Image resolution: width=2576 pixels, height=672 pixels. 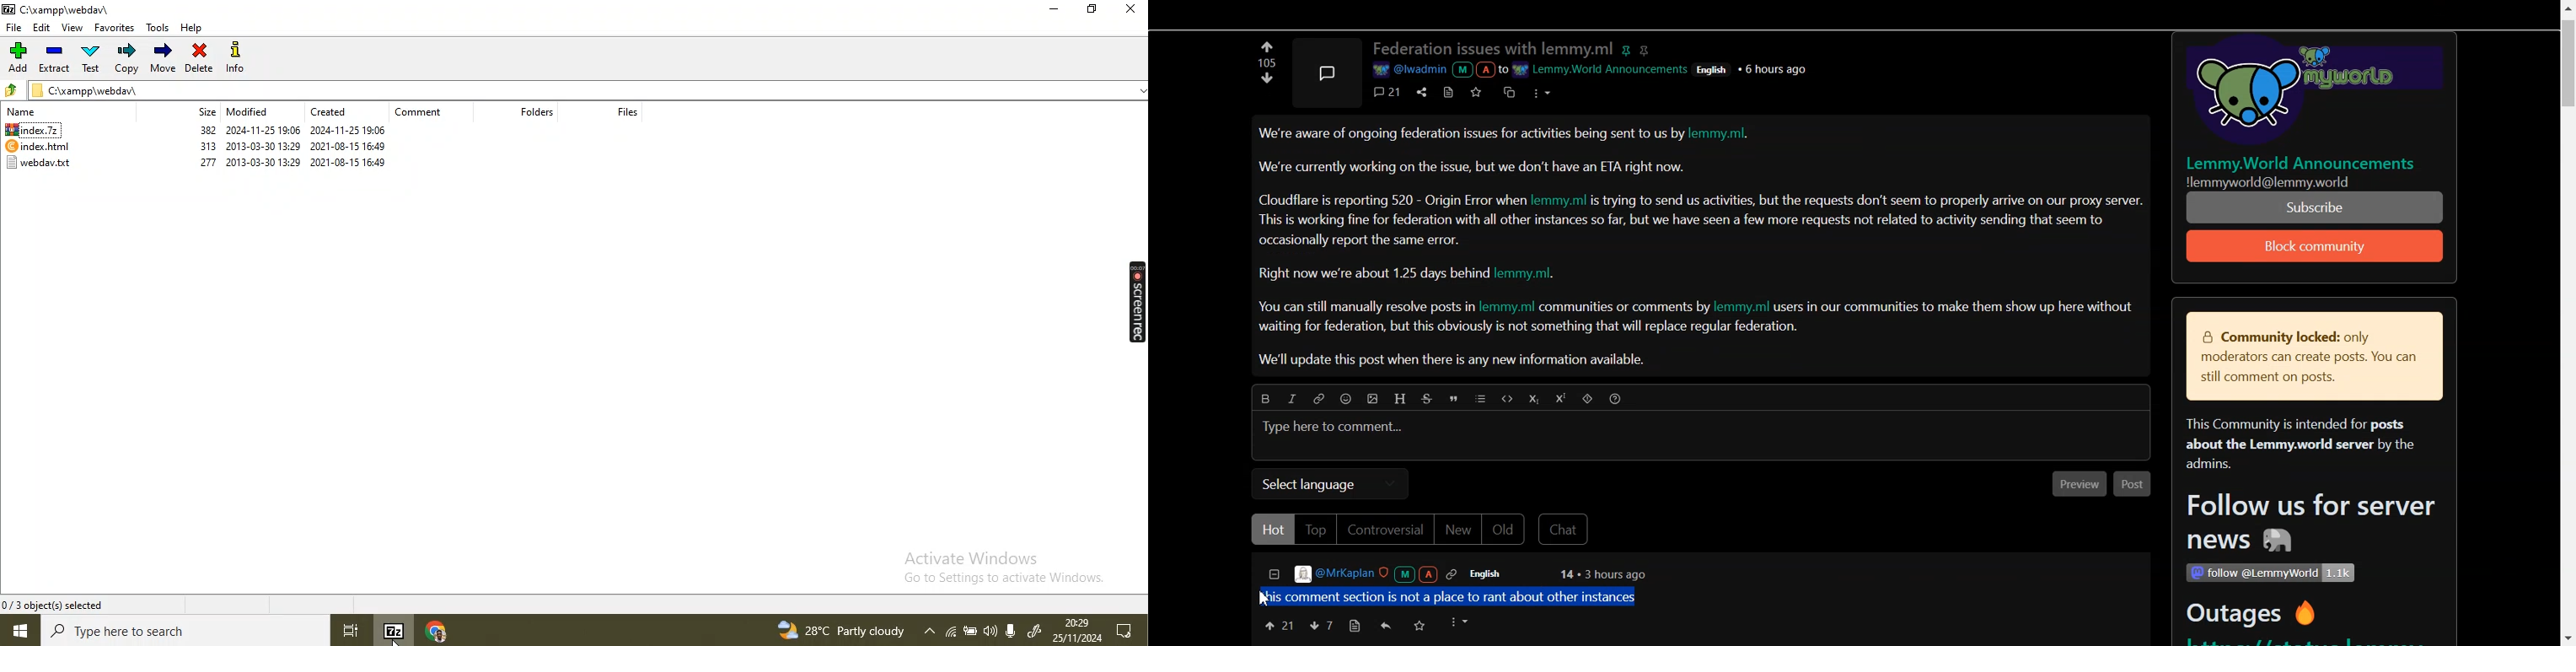 I want to click on List , so click(x=1481, y=400).